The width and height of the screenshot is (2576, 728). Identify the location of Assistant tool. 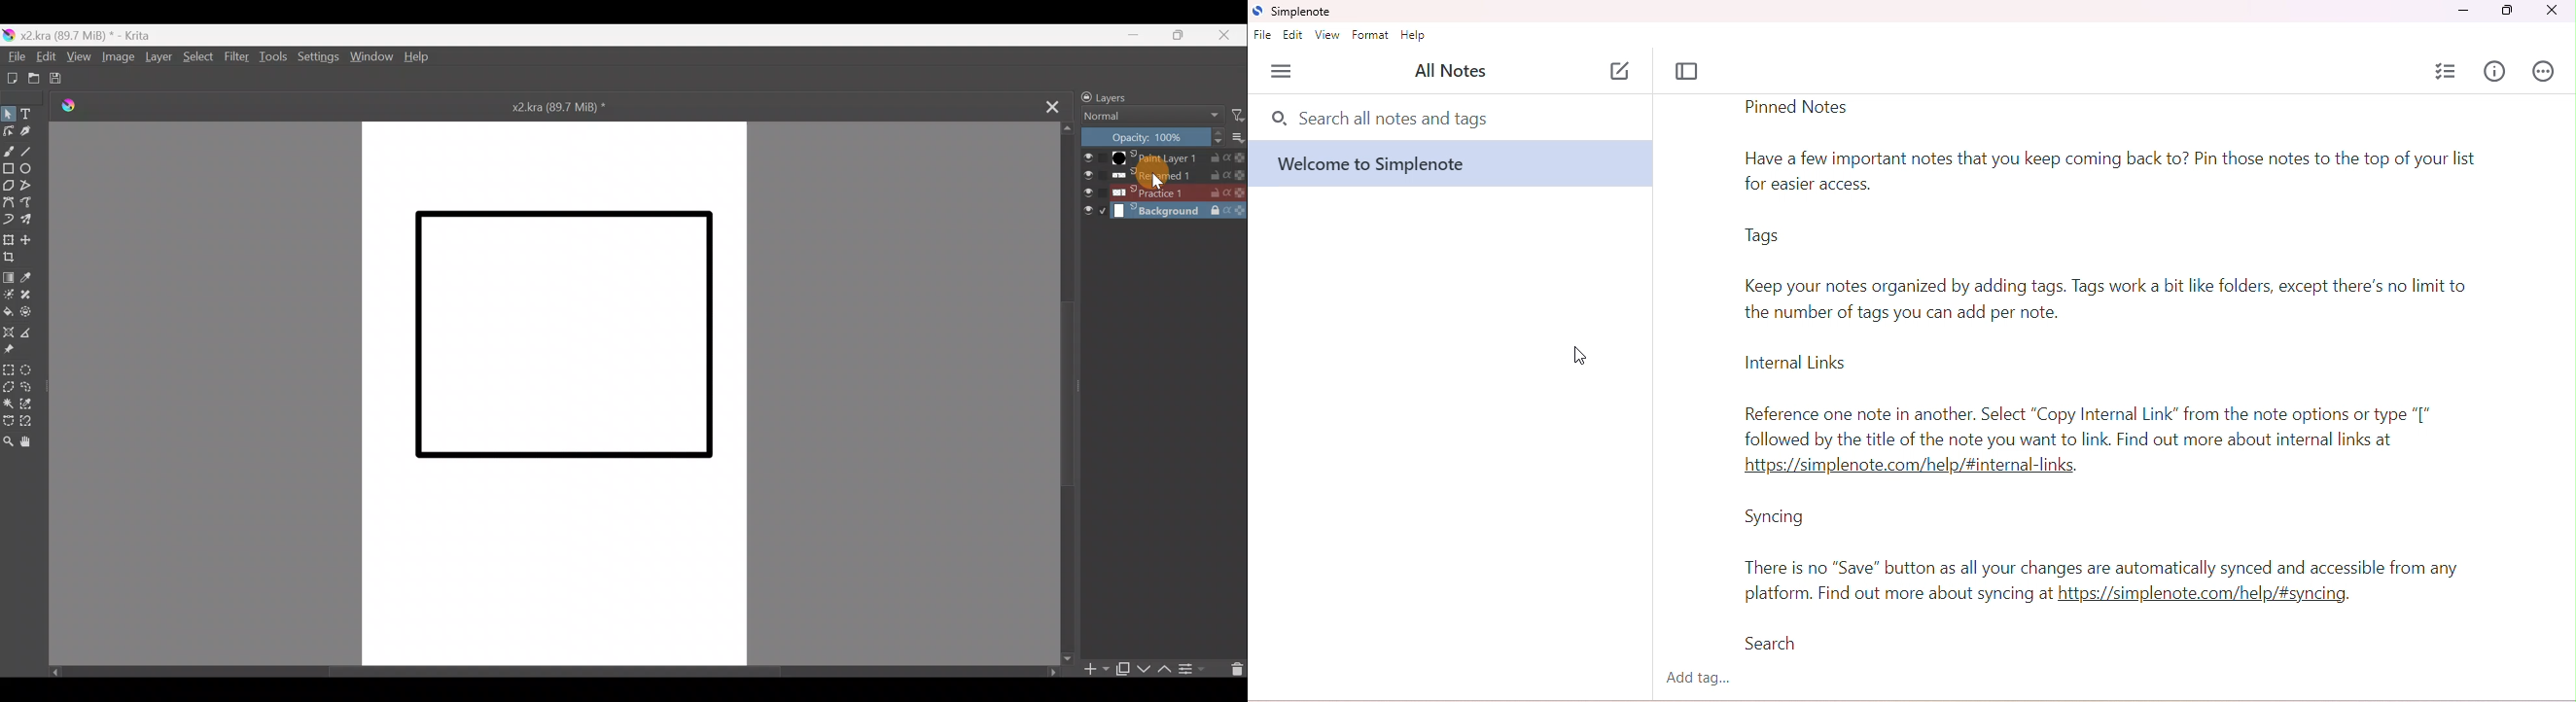
(10, 331).